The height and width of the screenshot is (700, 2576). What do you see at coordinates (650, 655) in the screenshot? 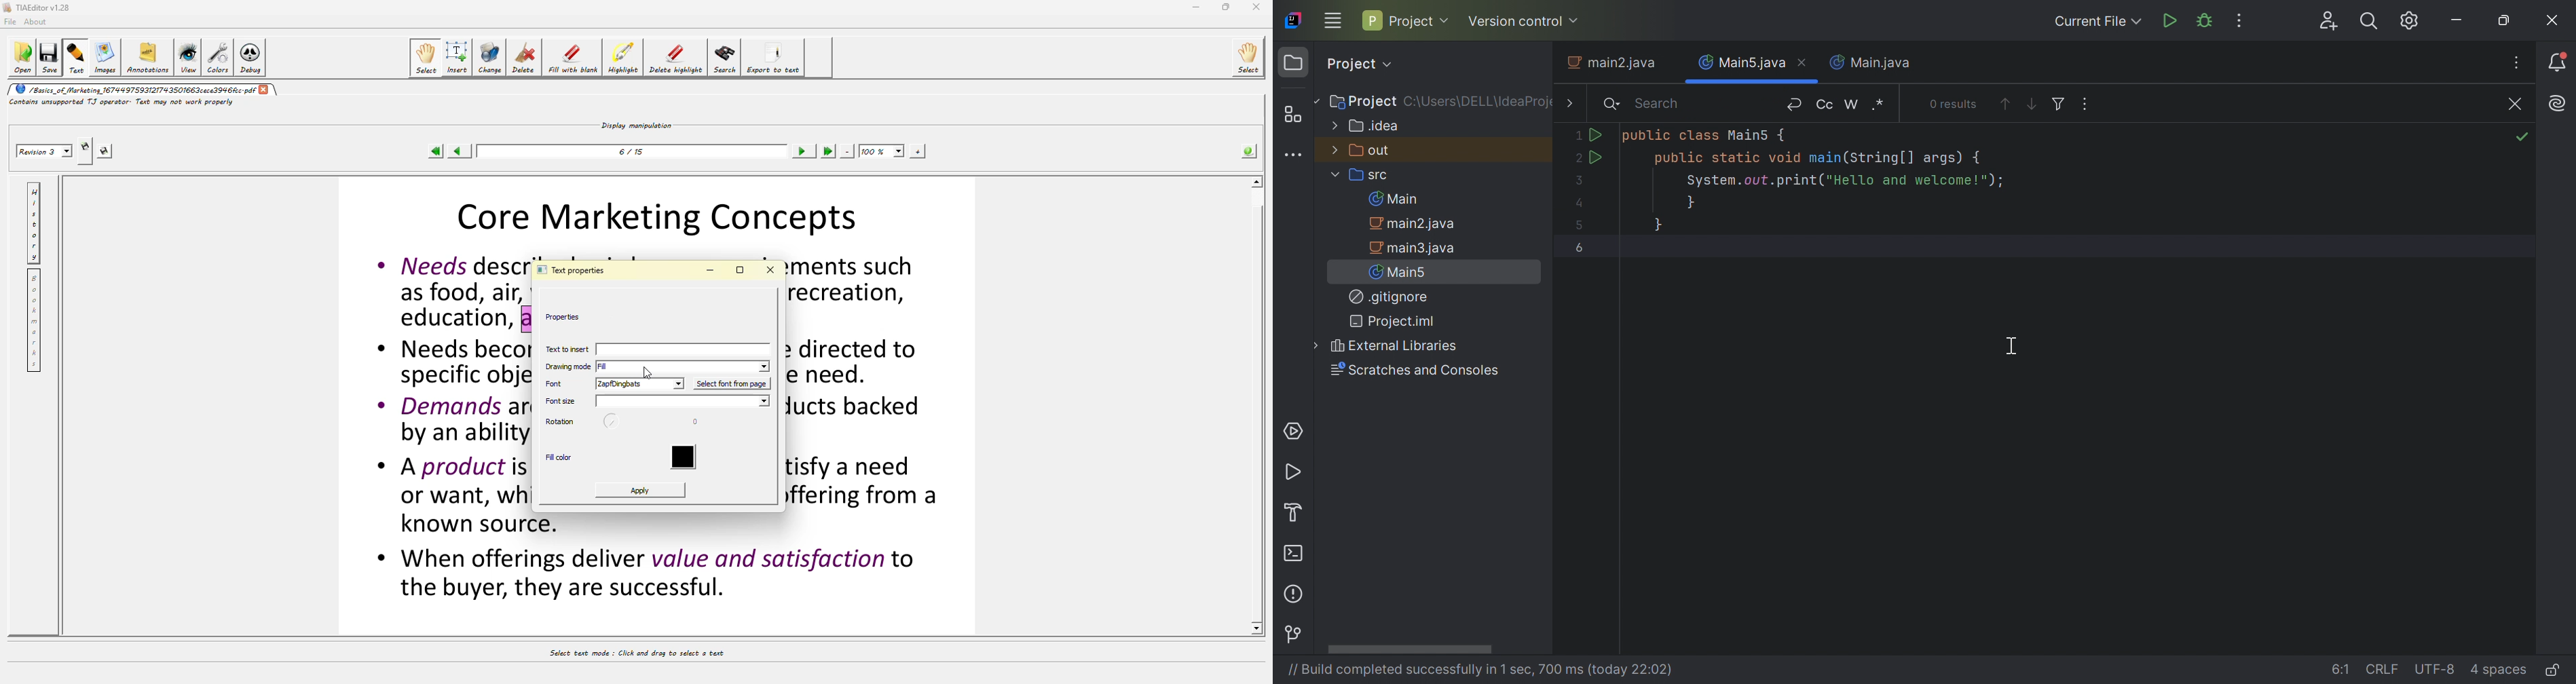
I see `select text mode : Click and drag to select a text` at bounding box center [650, 655].